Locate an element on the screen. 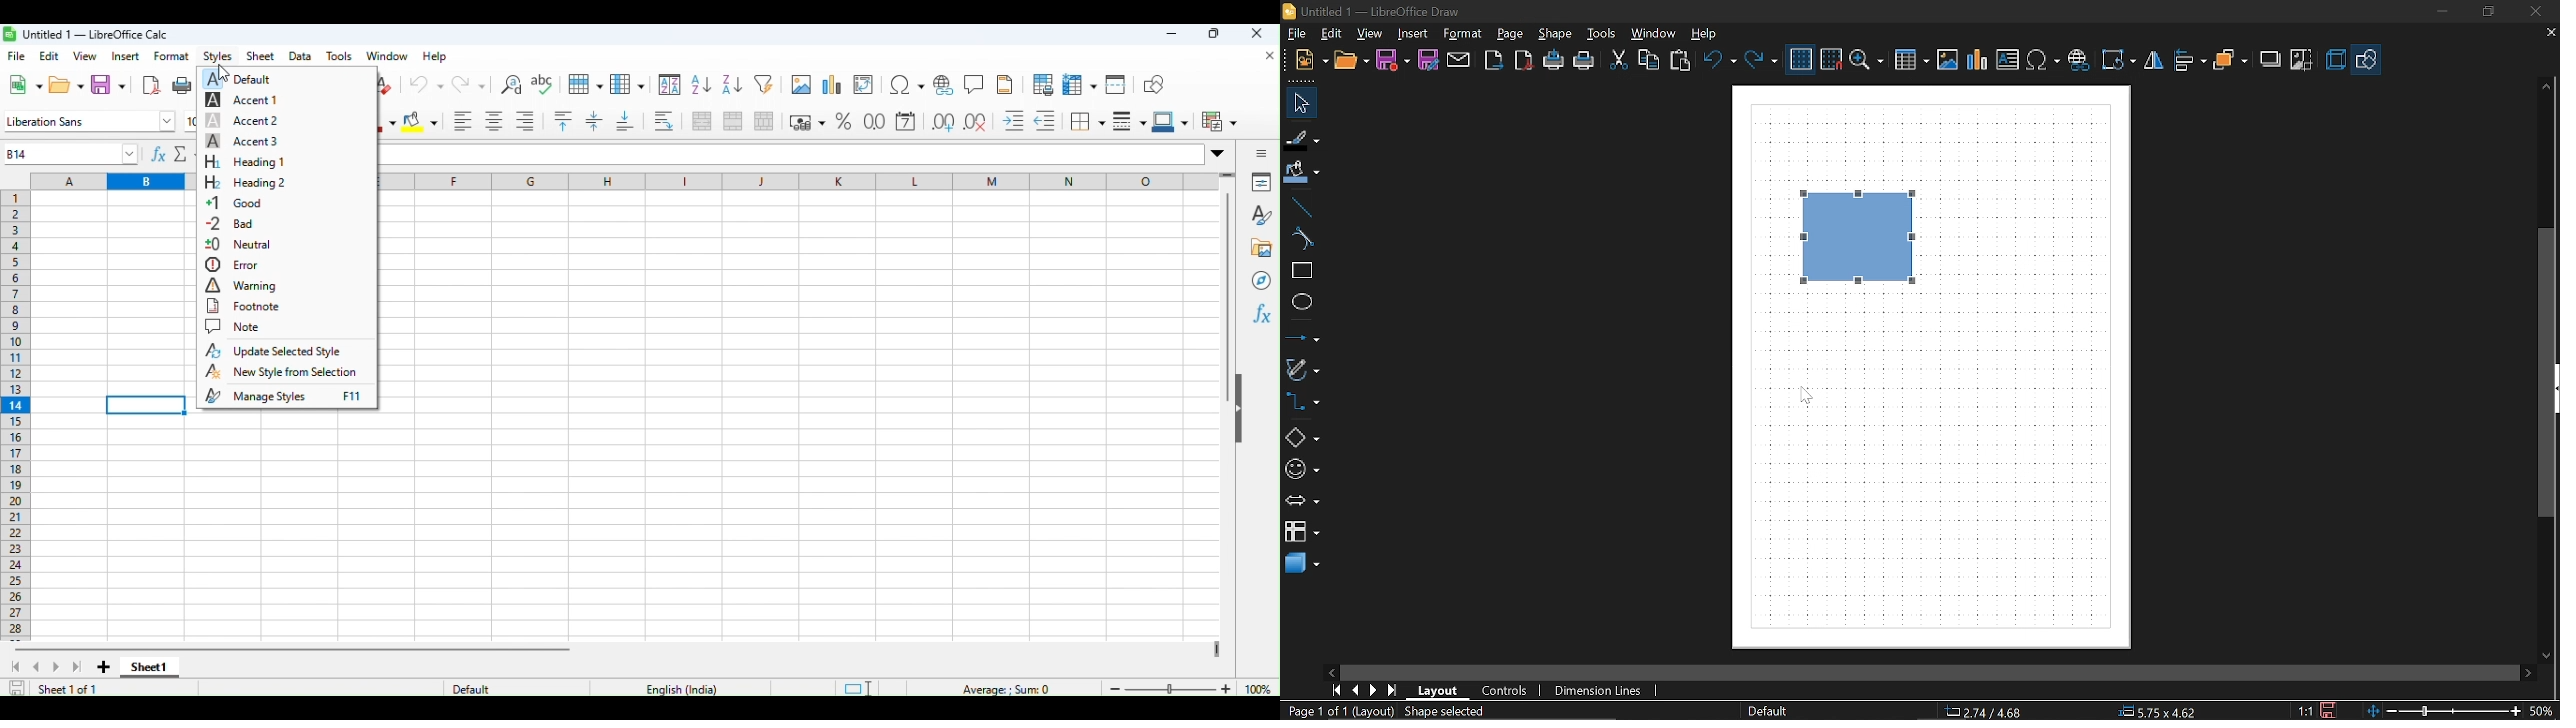  Rotate is located at coordinates (2118, 60).